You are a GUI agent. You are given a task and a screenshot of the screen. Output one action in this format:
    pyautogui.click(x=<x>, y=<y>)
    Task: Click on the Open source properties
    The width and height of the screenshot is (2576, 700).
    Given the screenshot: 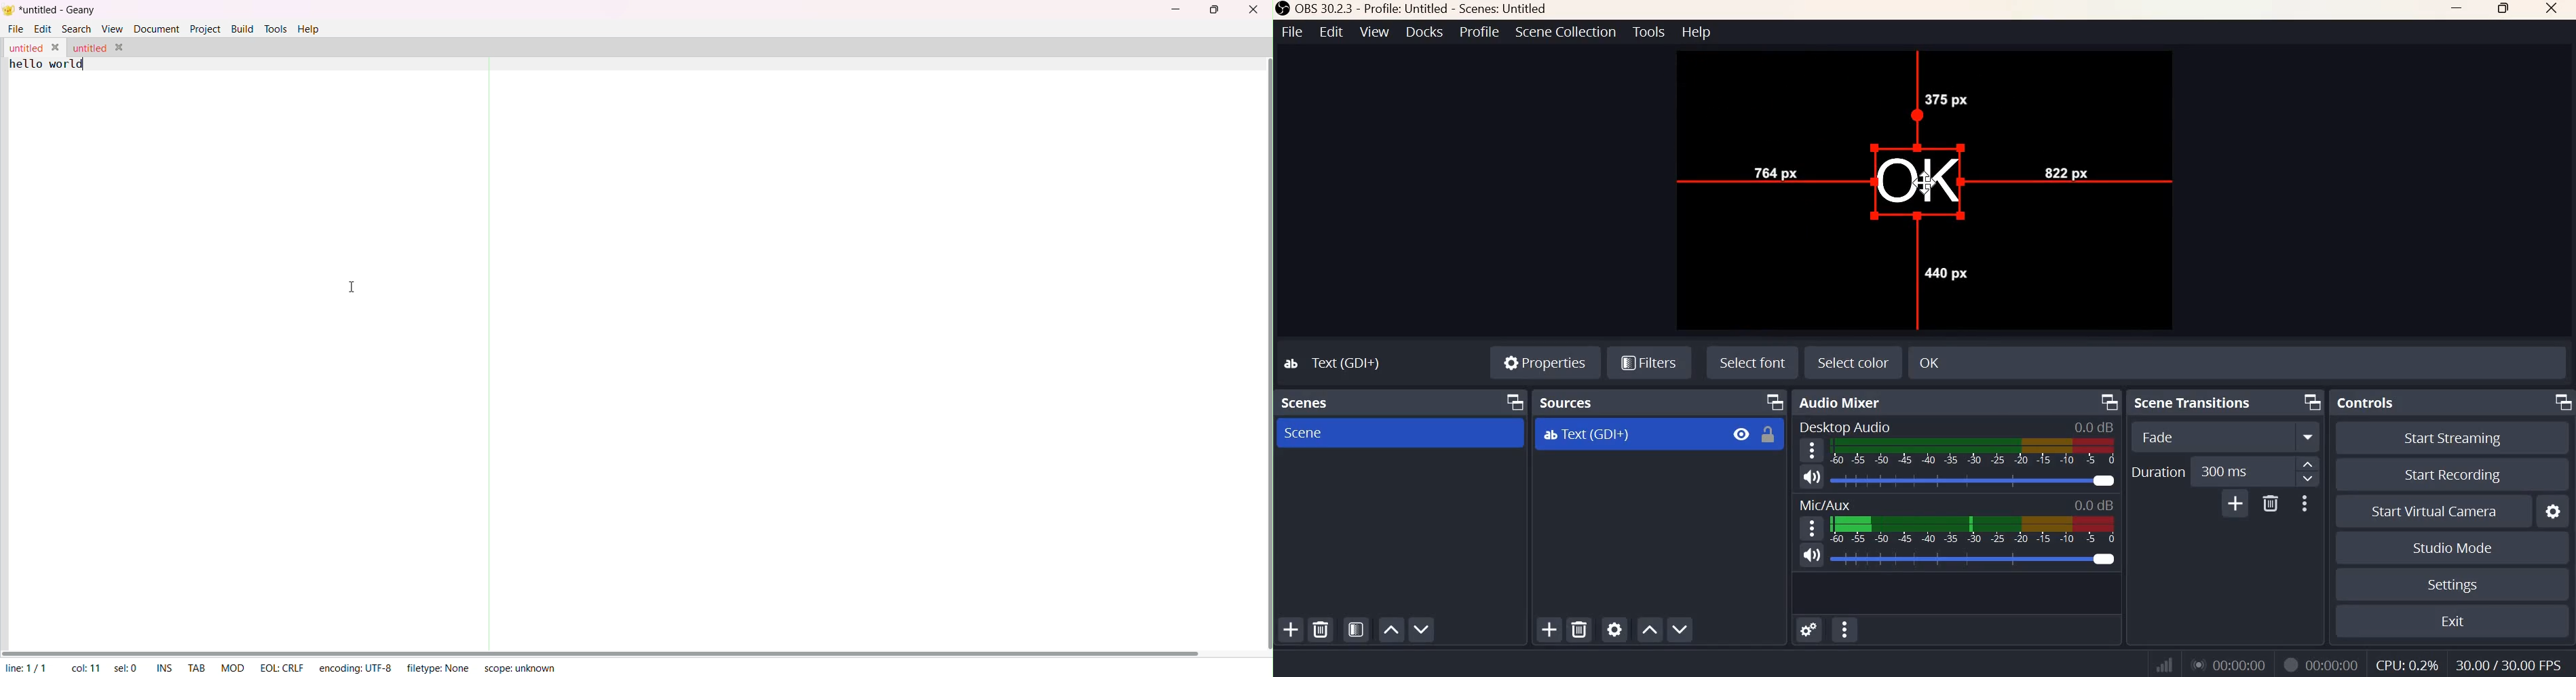 What is the action you would take?
    pyautogui.click(x=1614, y=629)
    